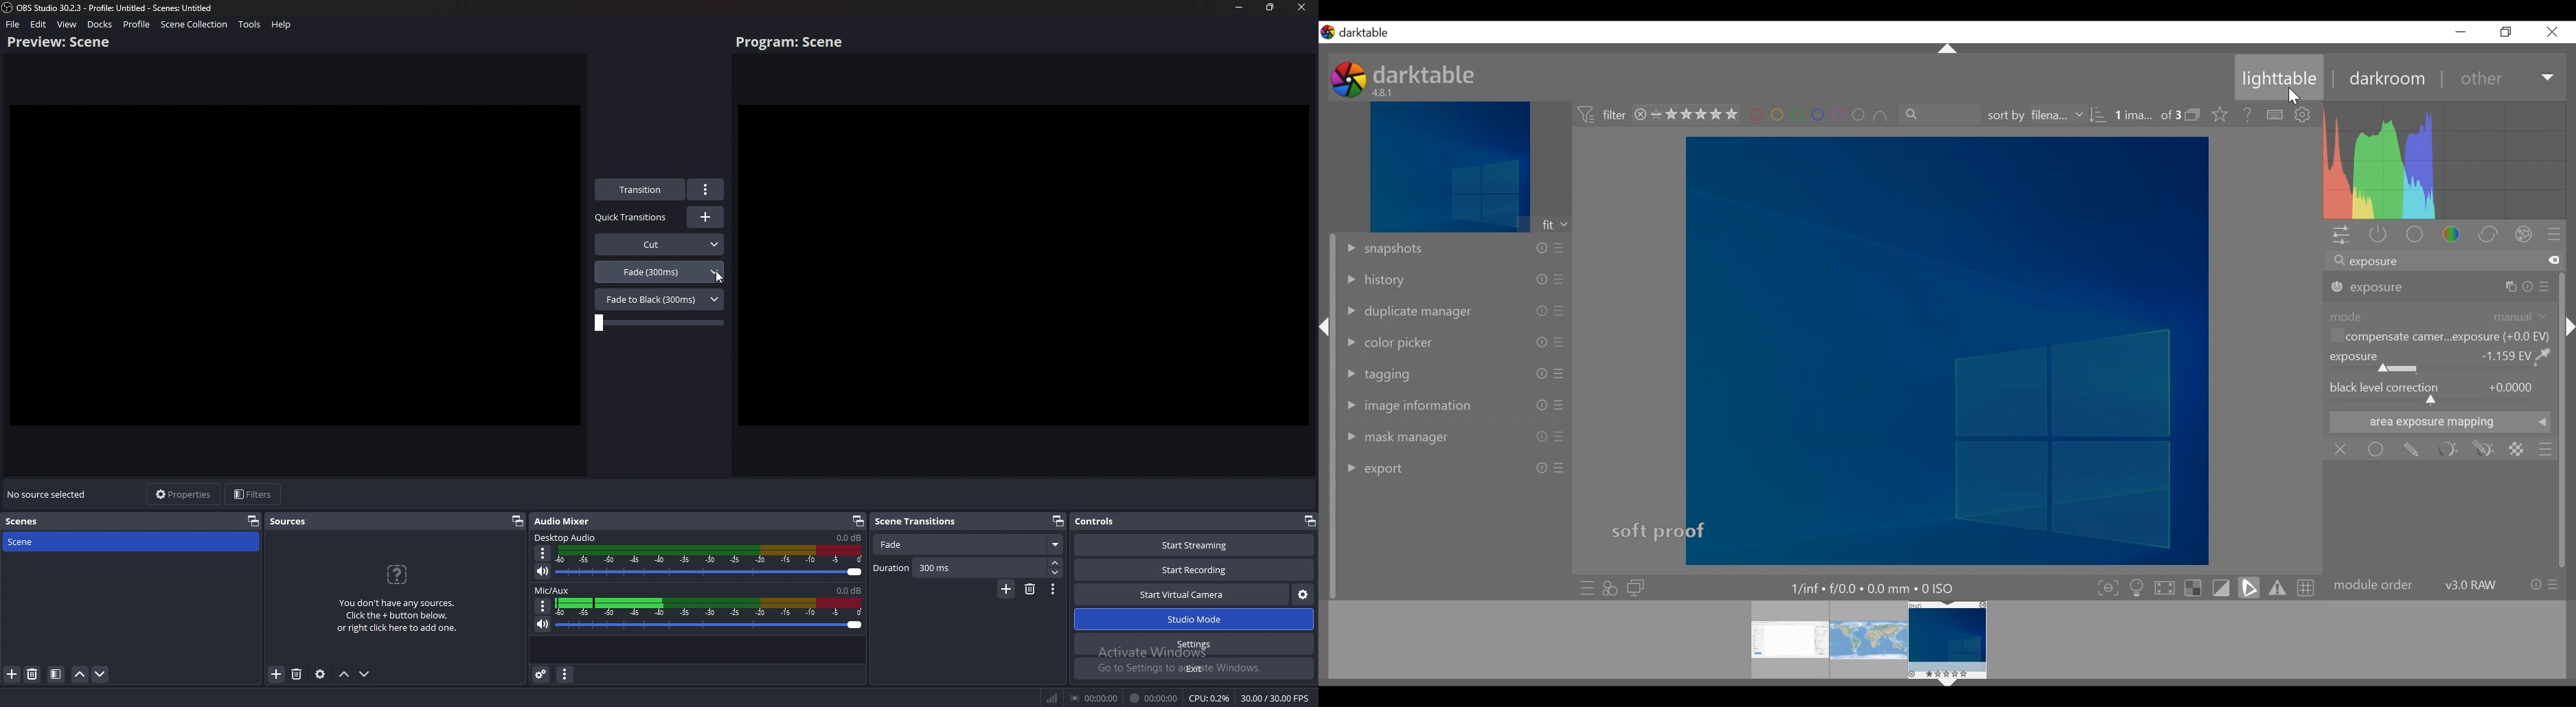  Describe the element at coordinates (1541, 437) in the screenshot. I see `info` at that location.